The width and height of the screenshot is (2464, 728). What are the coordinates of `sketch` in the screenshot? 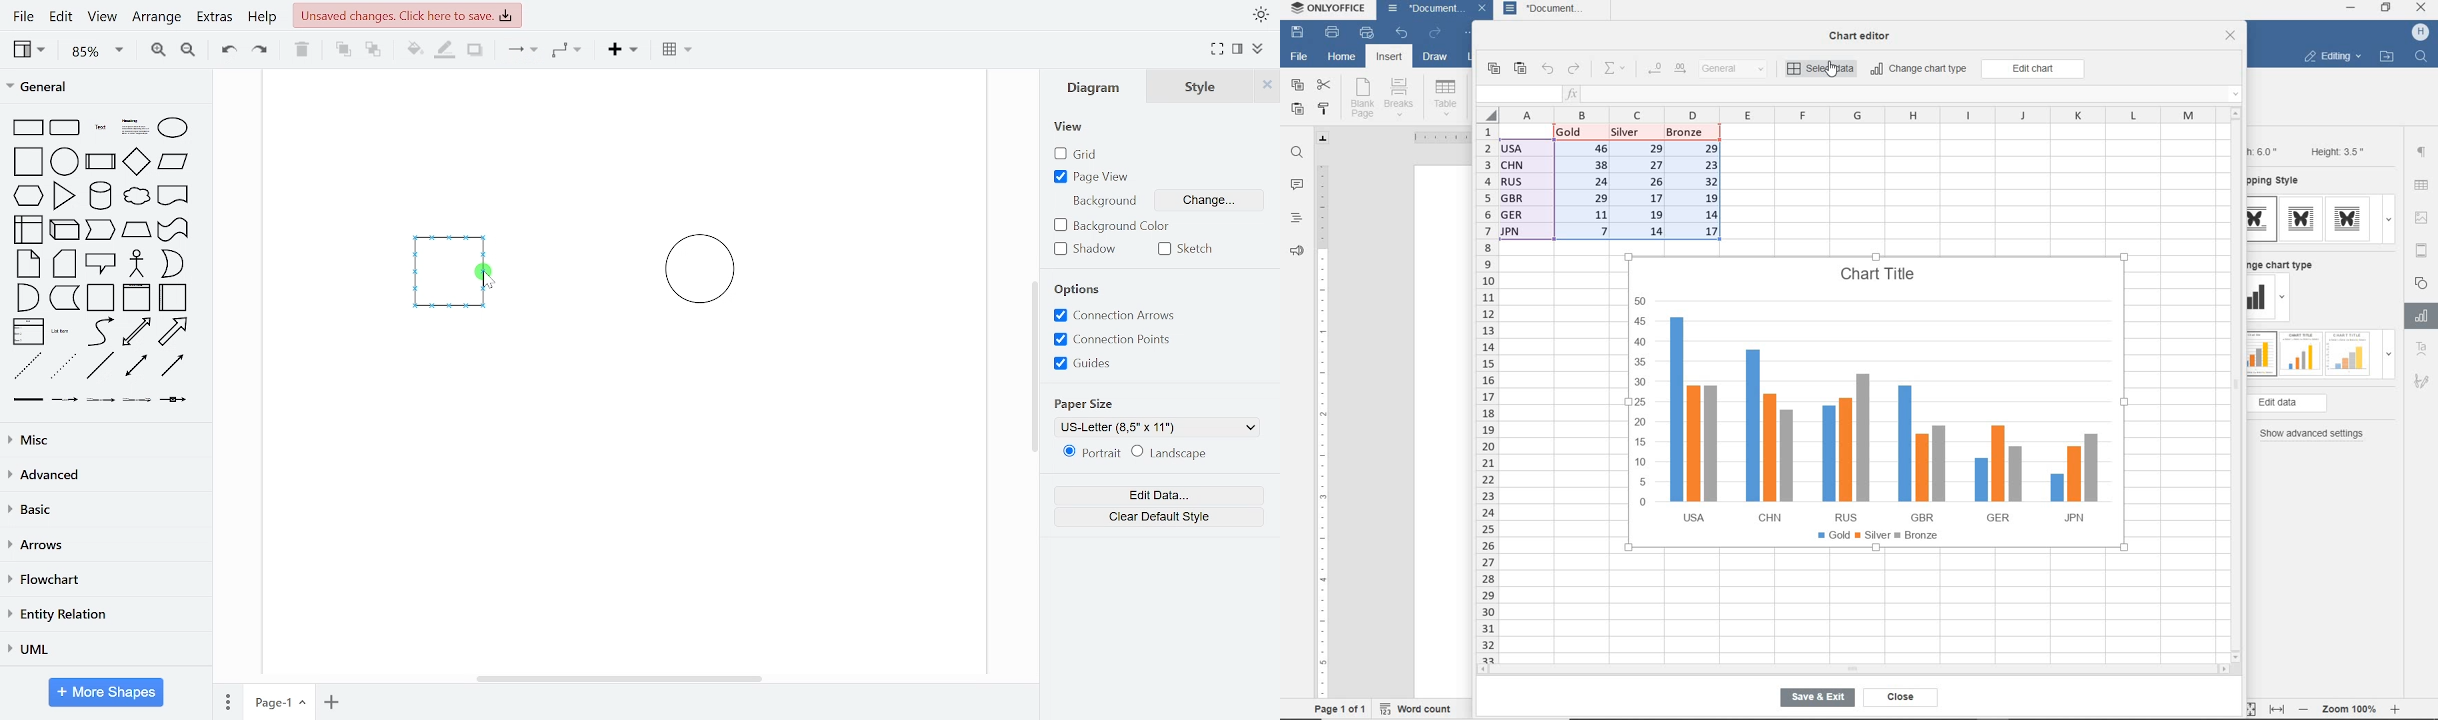 It's located at (1190, 249).